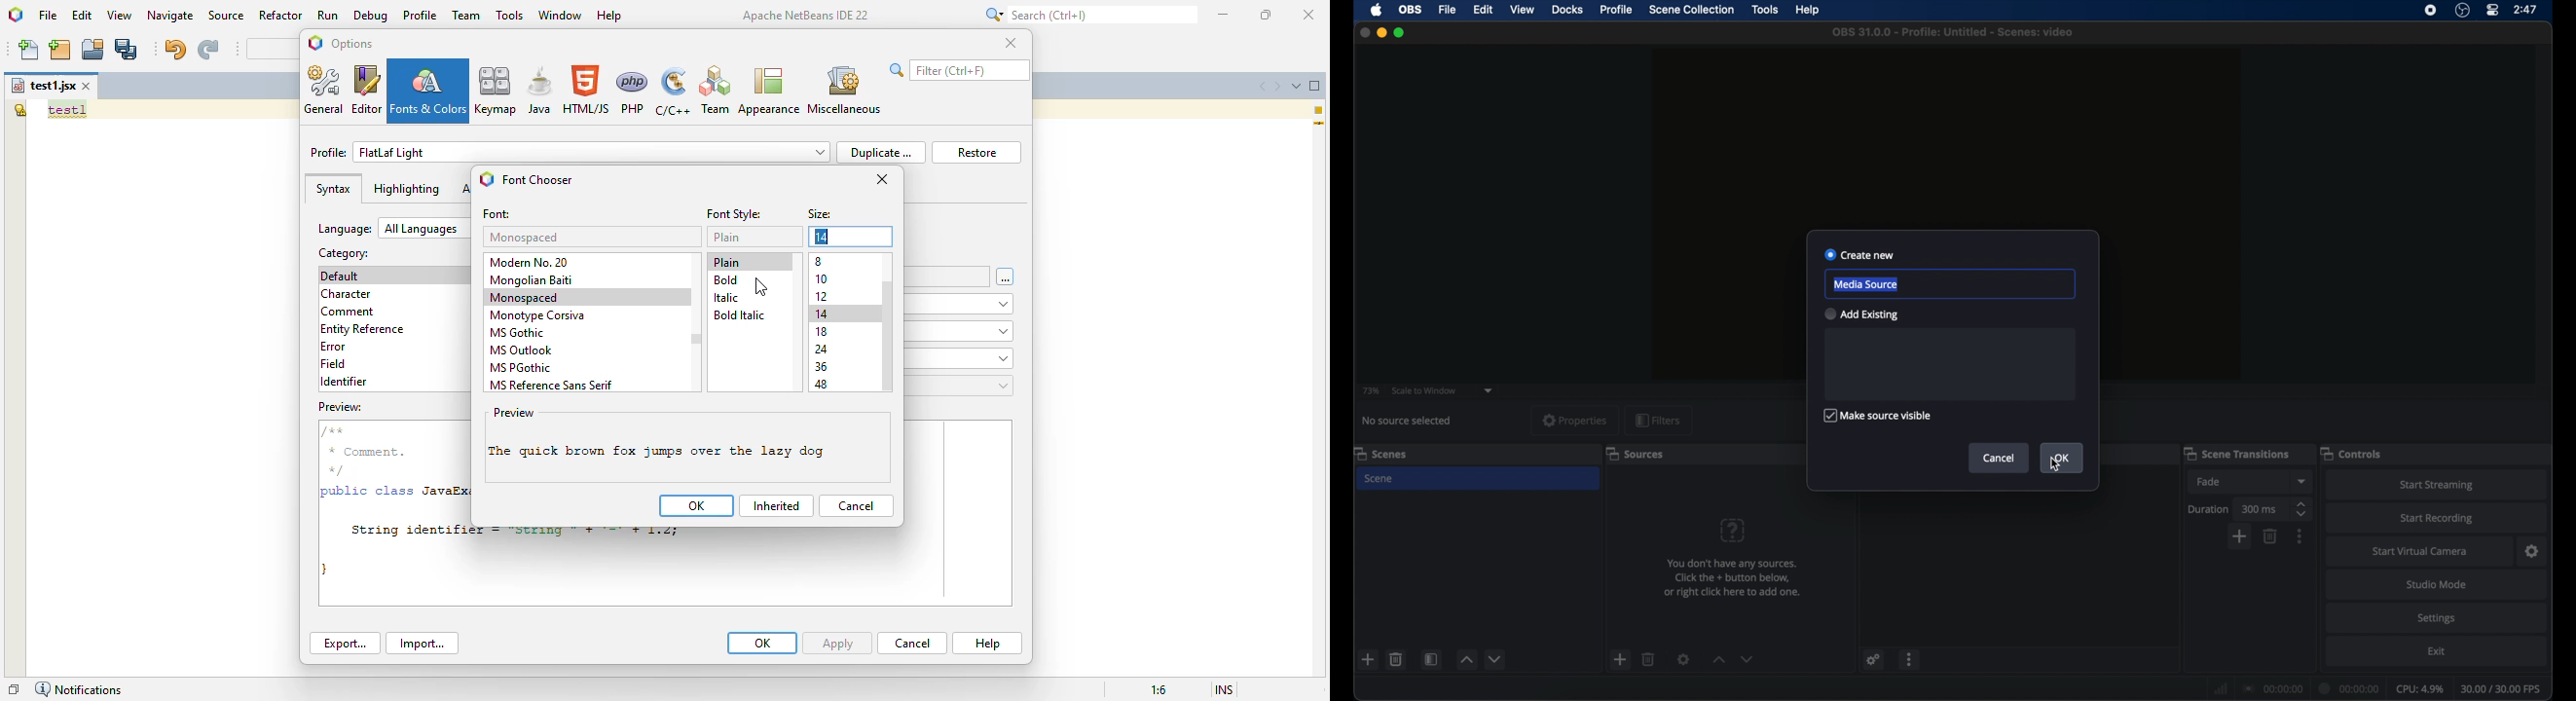  What do you see at coordinates (1380, 32) in the screenshot?
I see `minimize` at bounding box center [1380, 32].